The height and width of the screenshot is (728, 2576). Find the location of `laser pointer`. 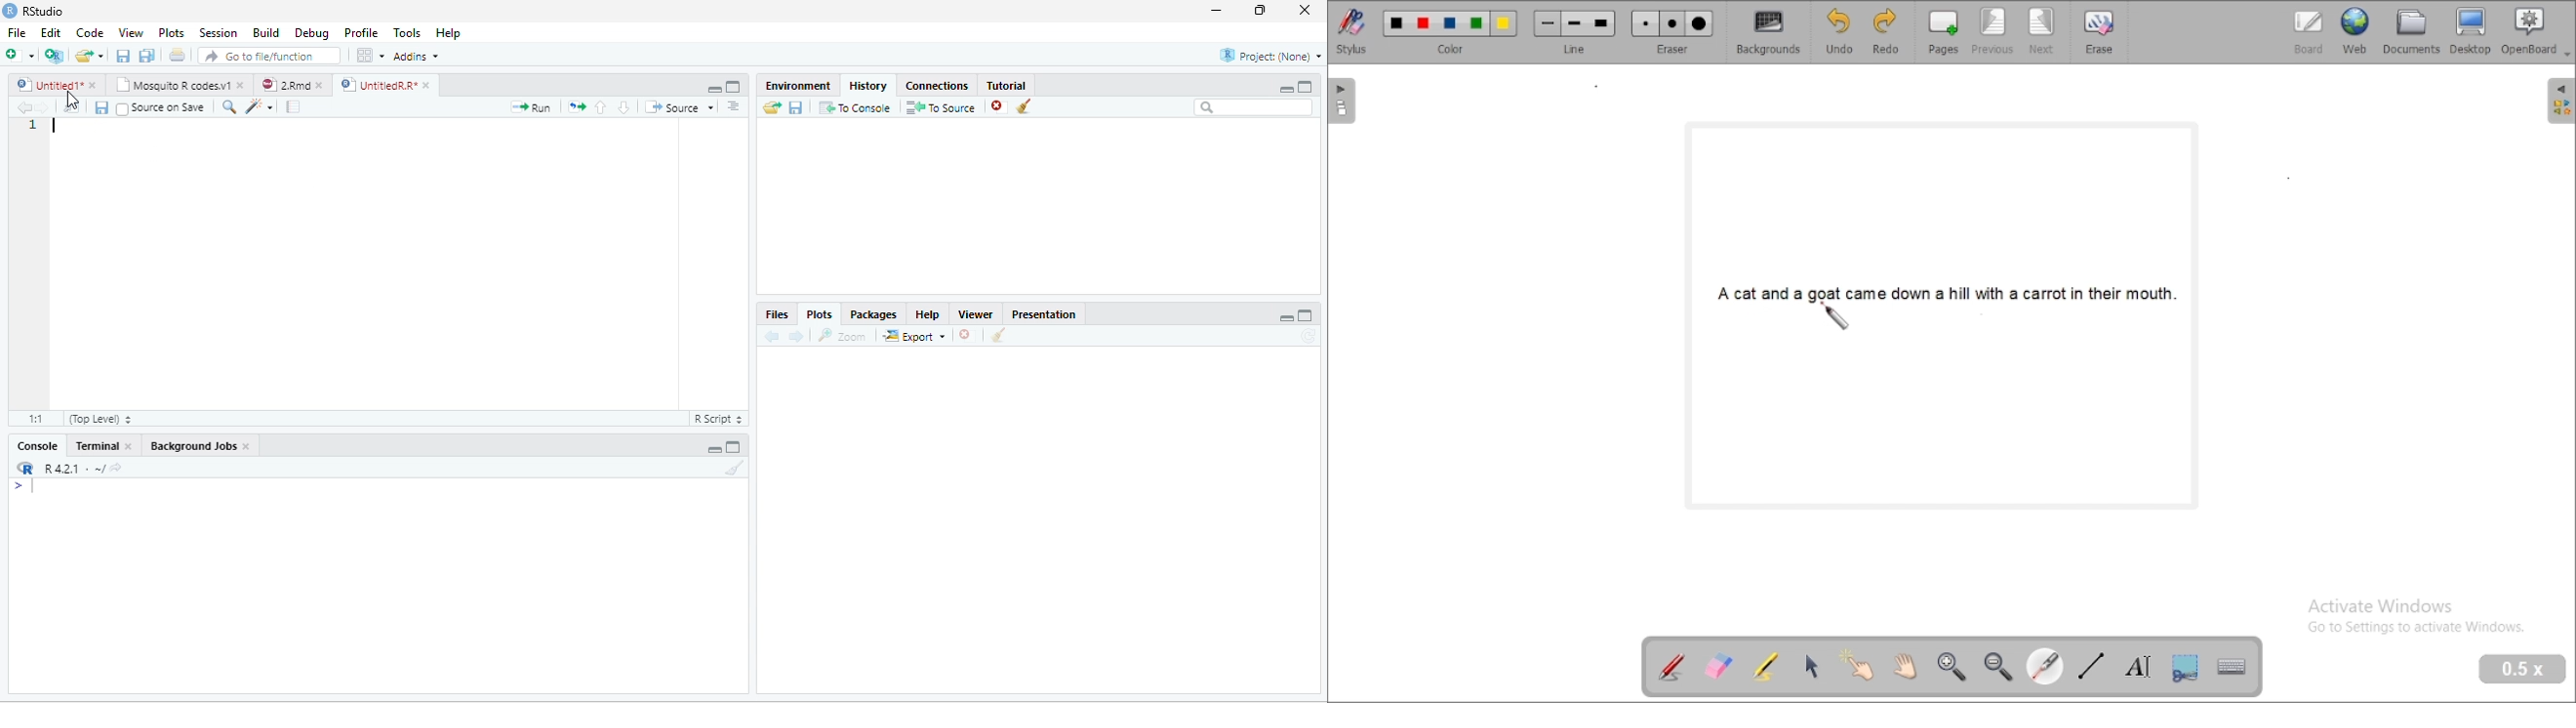

laser pointer is located at coordinates (1836, 316).